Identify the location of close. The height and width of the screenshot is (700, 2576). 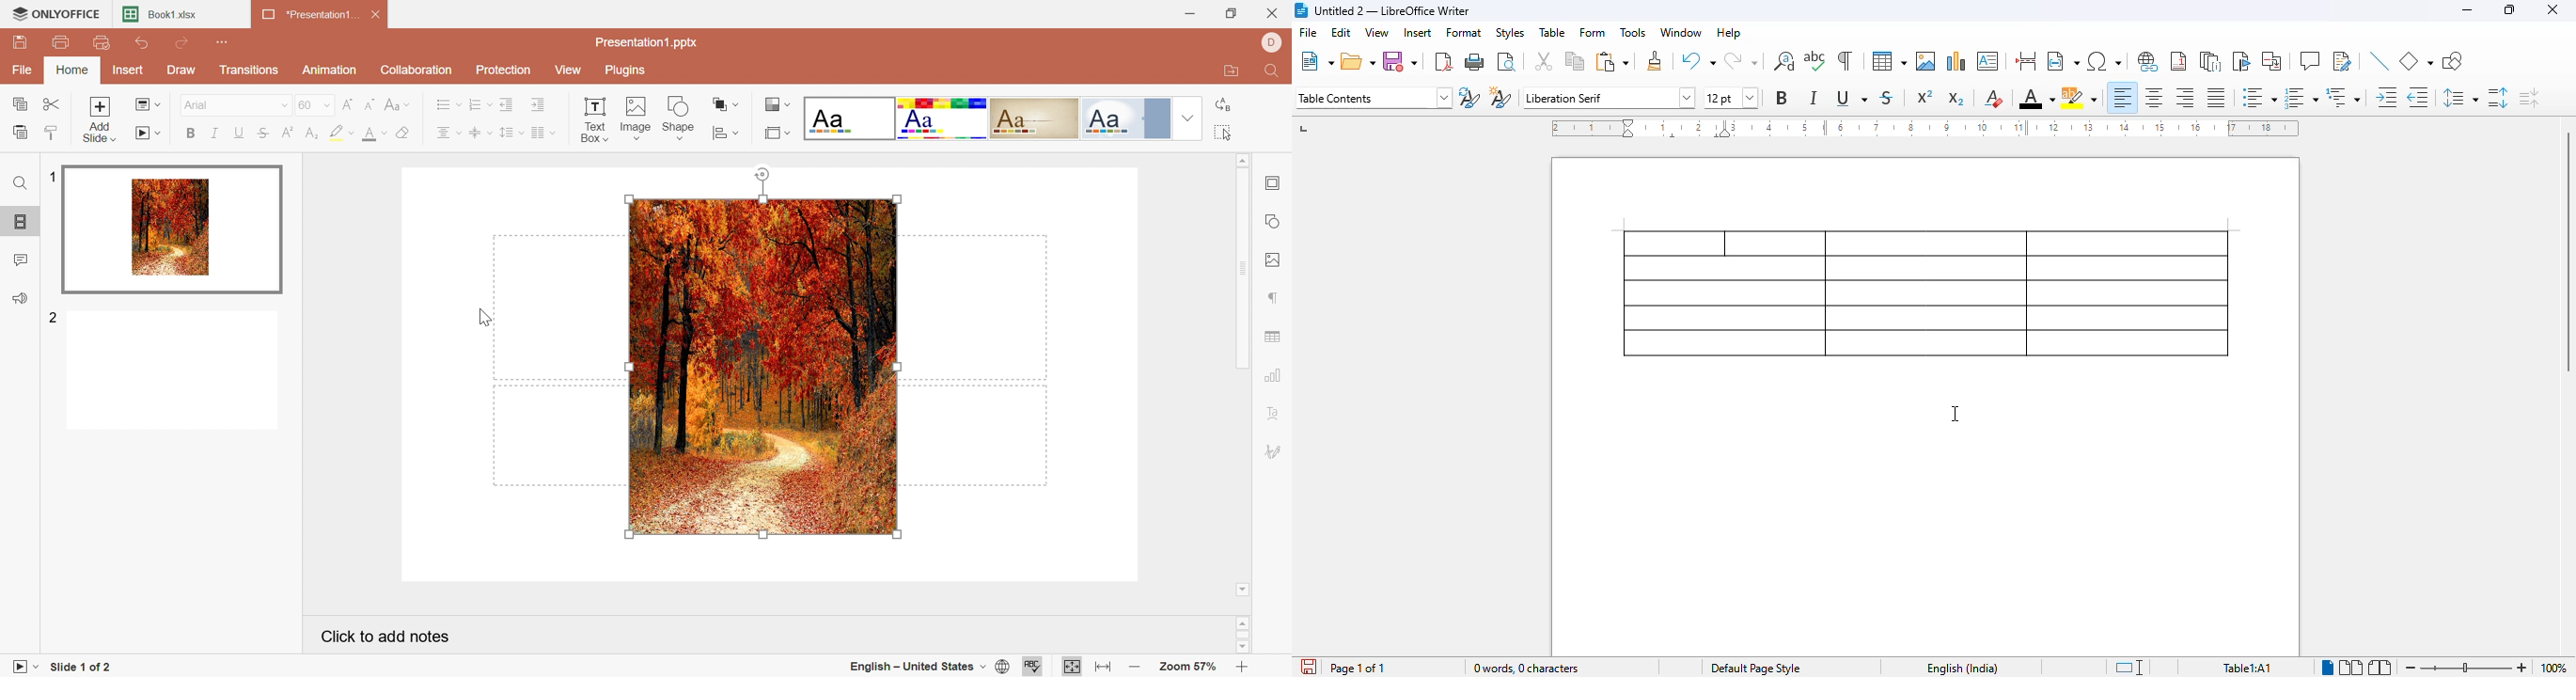
(2553, 10).